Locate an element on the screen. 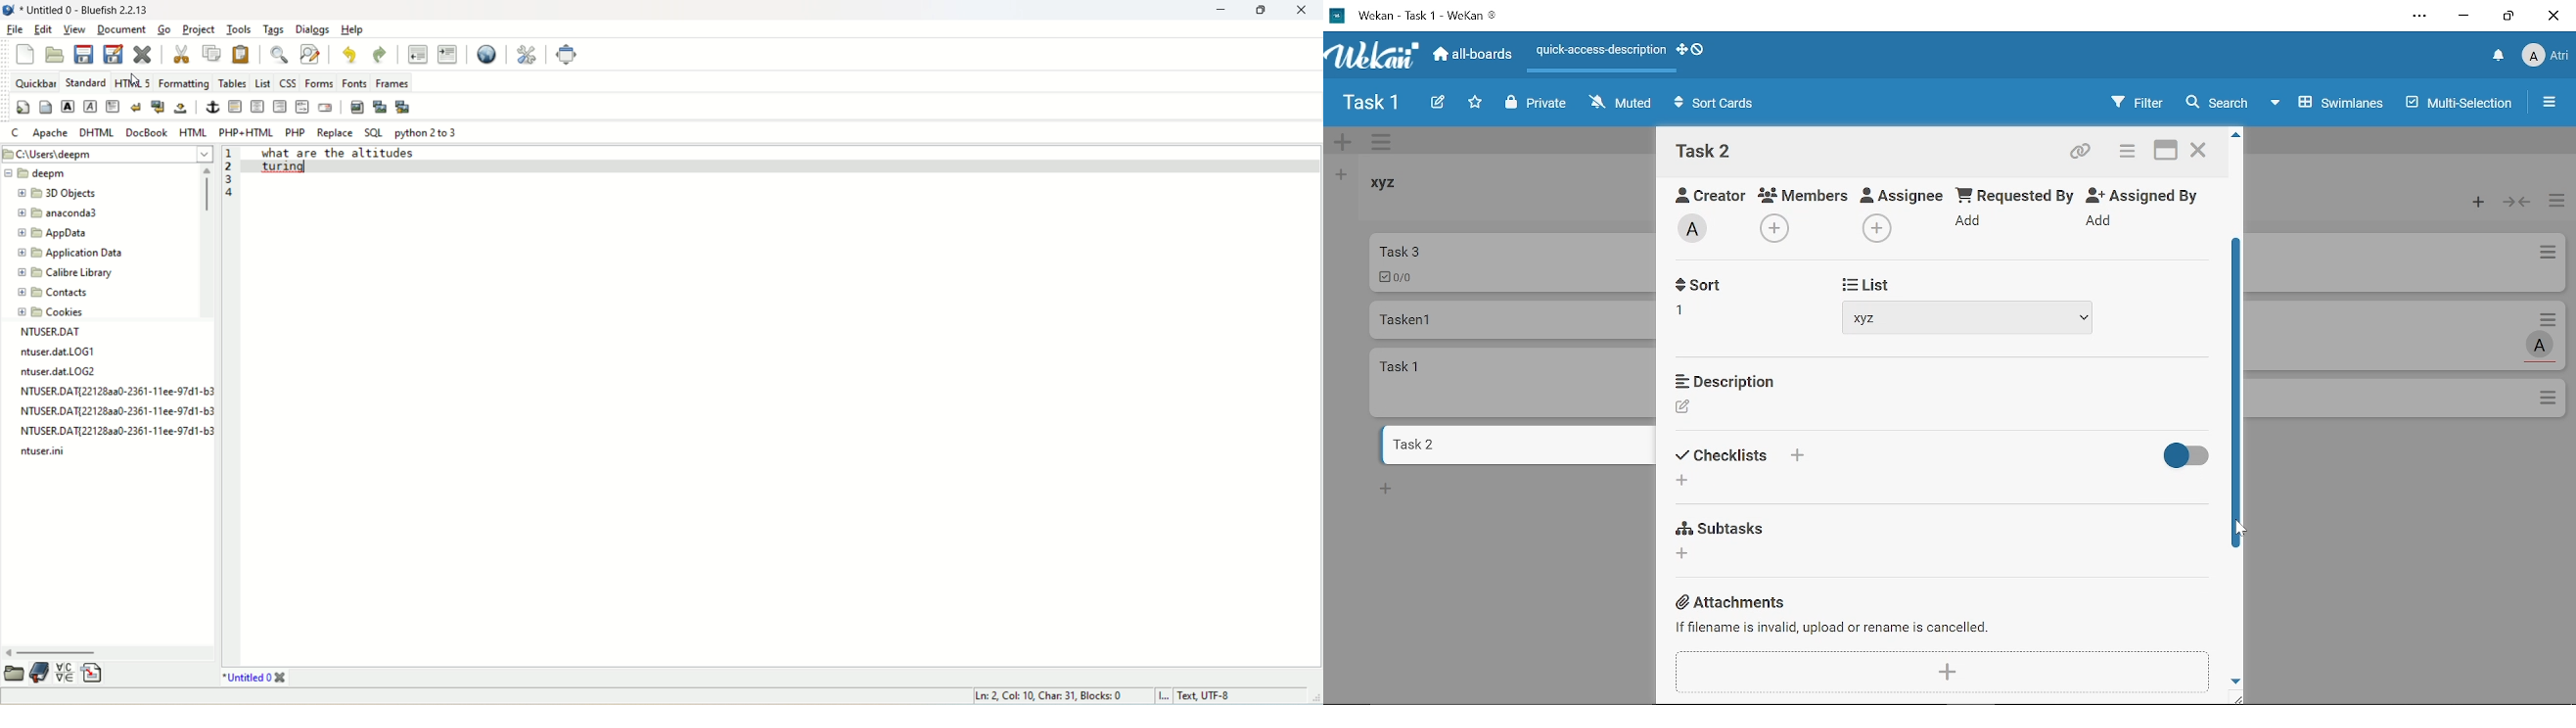  Restore down is located at coordinates (2508, 16).